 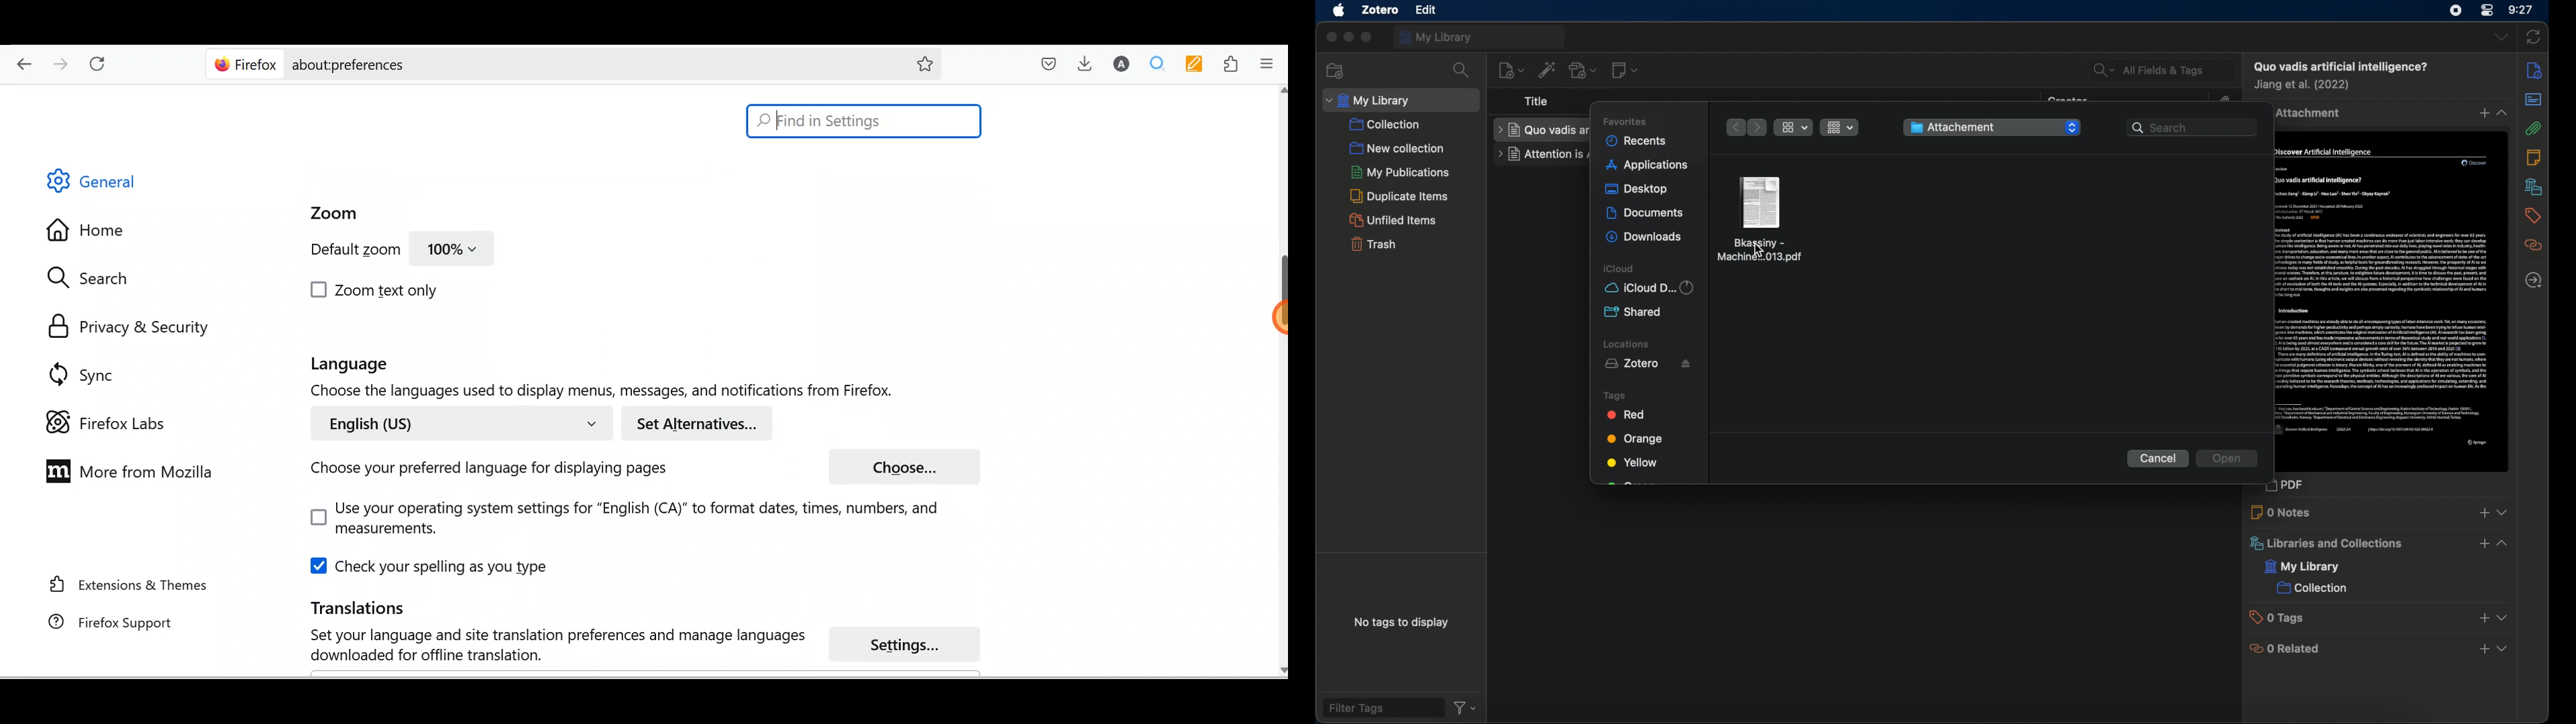 What do you see at coordinates (2532, 129) in the screenshot?
I see `attachments` at bounding box center [2532, 129].